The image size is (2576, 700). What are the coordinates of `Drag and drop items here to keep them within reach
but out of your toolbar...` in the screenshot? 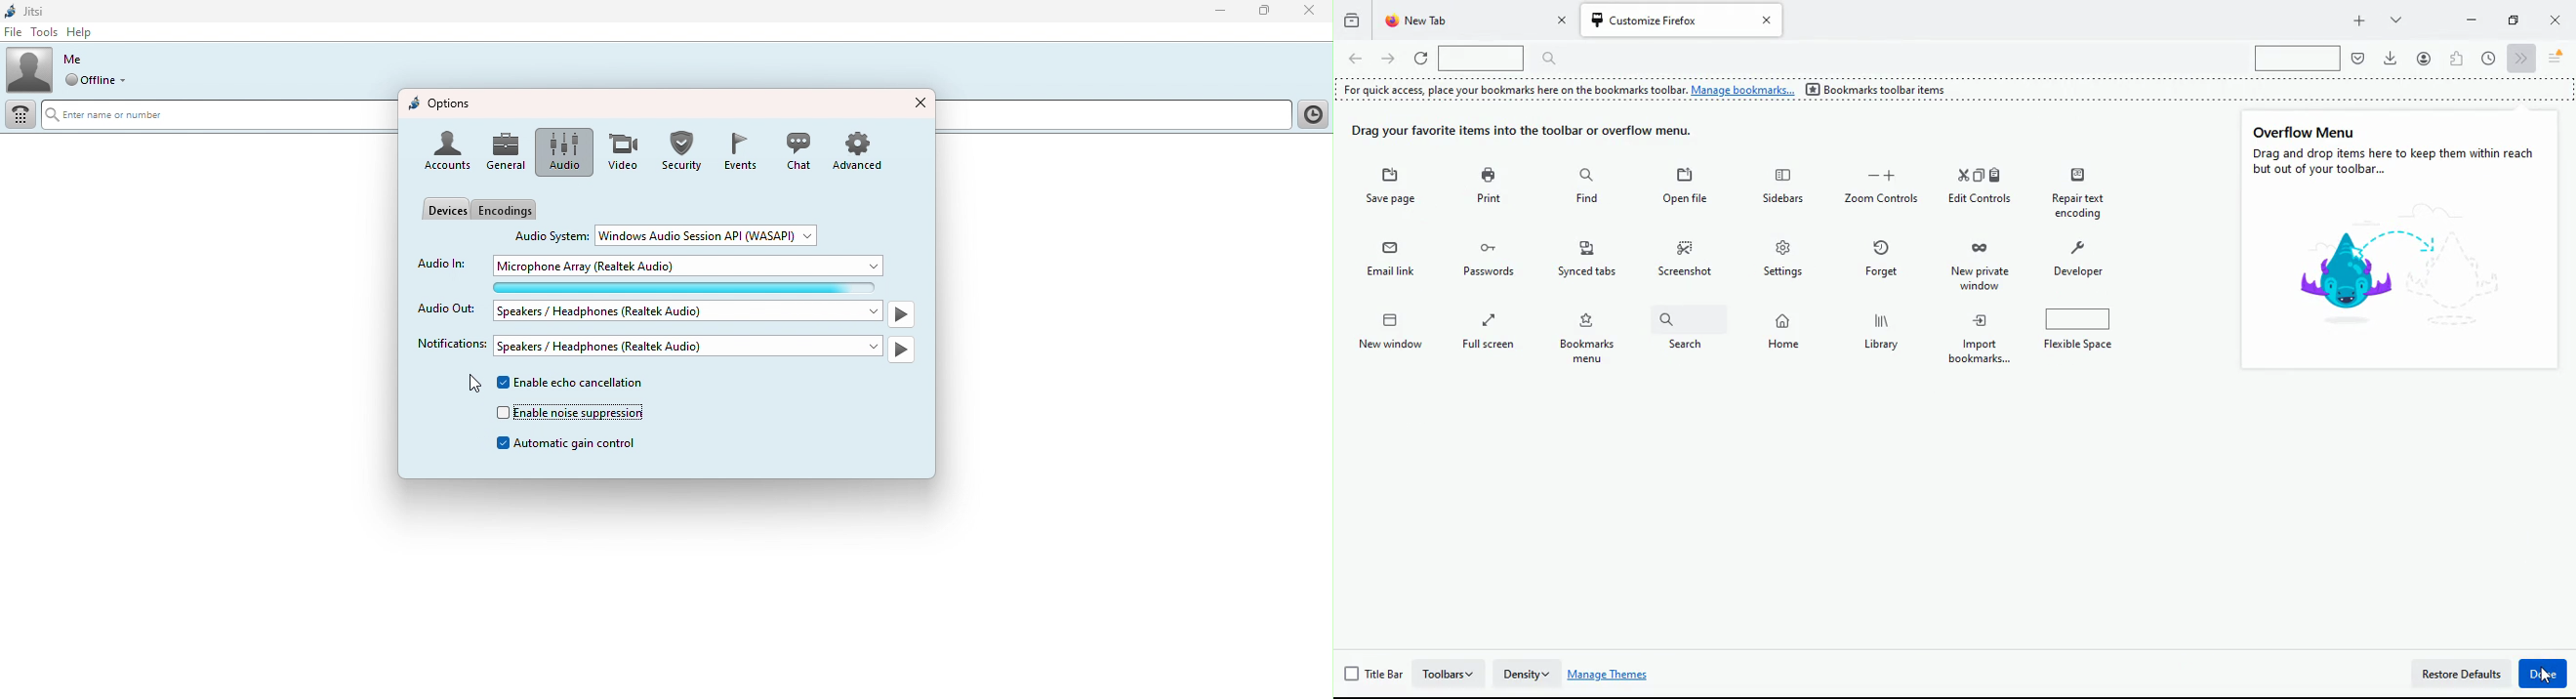 It's located at (2397, 162).